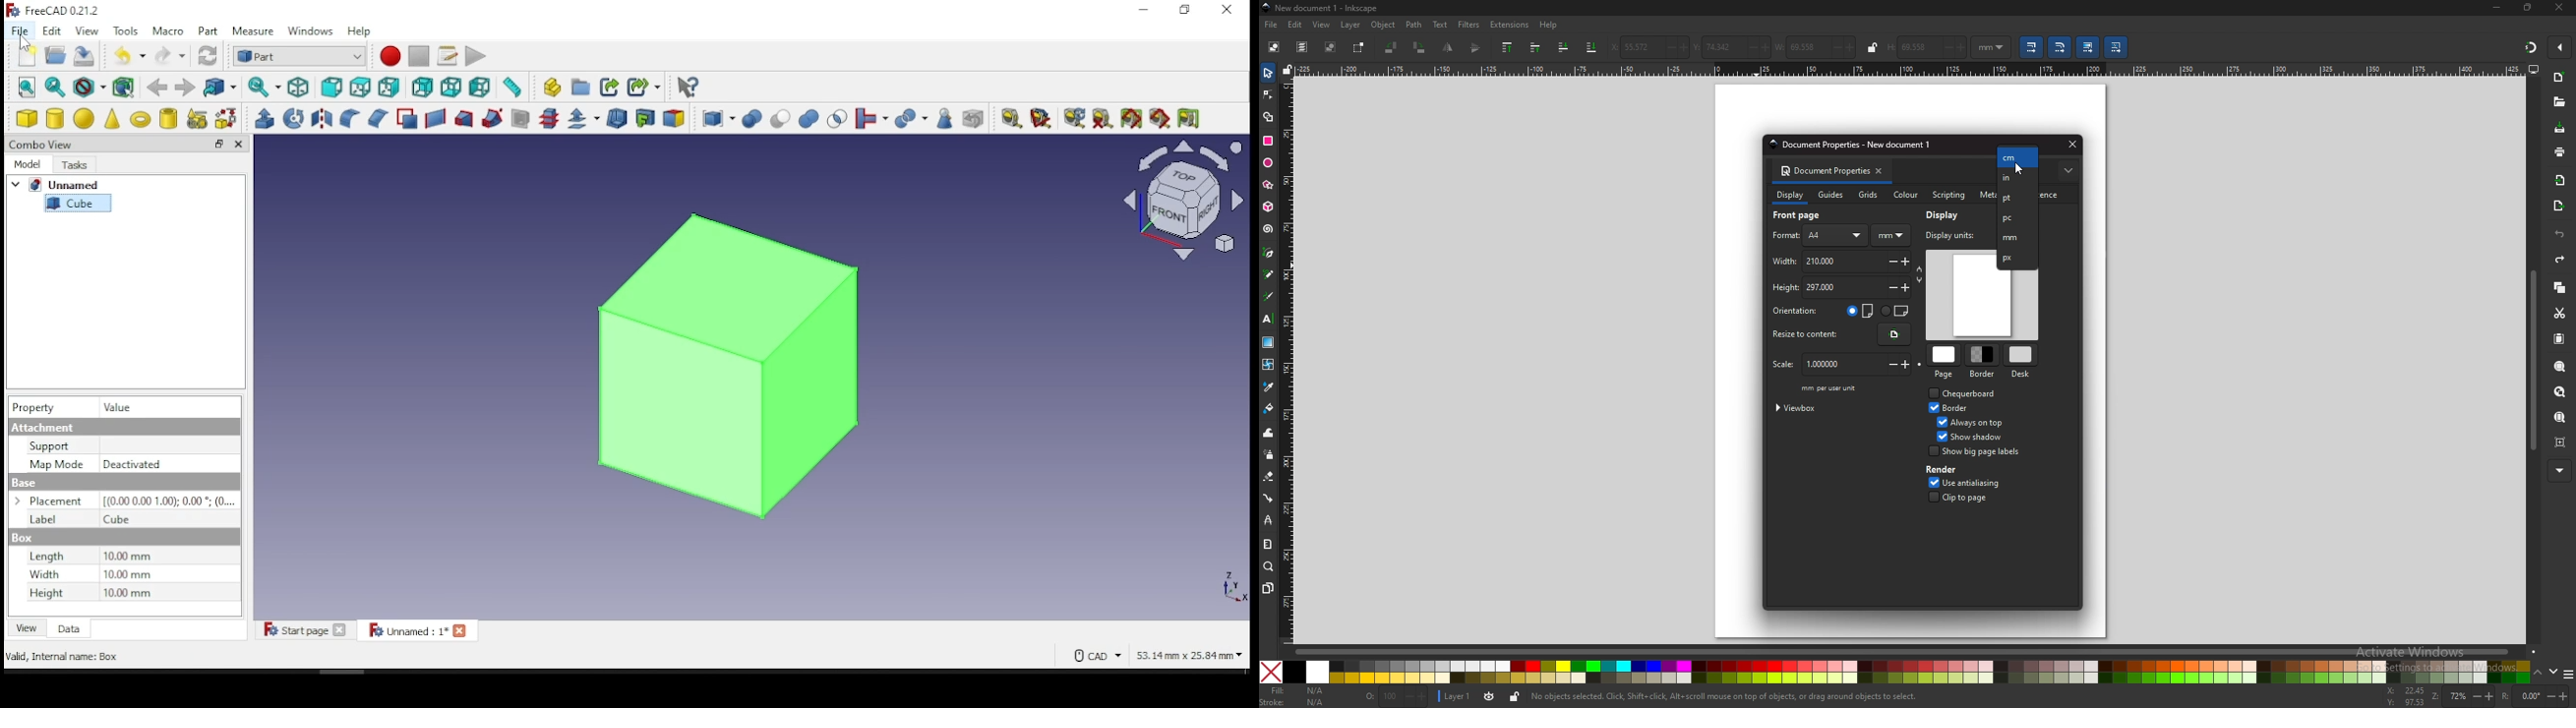 The height and width of the screenshot is (728, 2576). I want to click on document properties - New document 1, so click(1853, 145).